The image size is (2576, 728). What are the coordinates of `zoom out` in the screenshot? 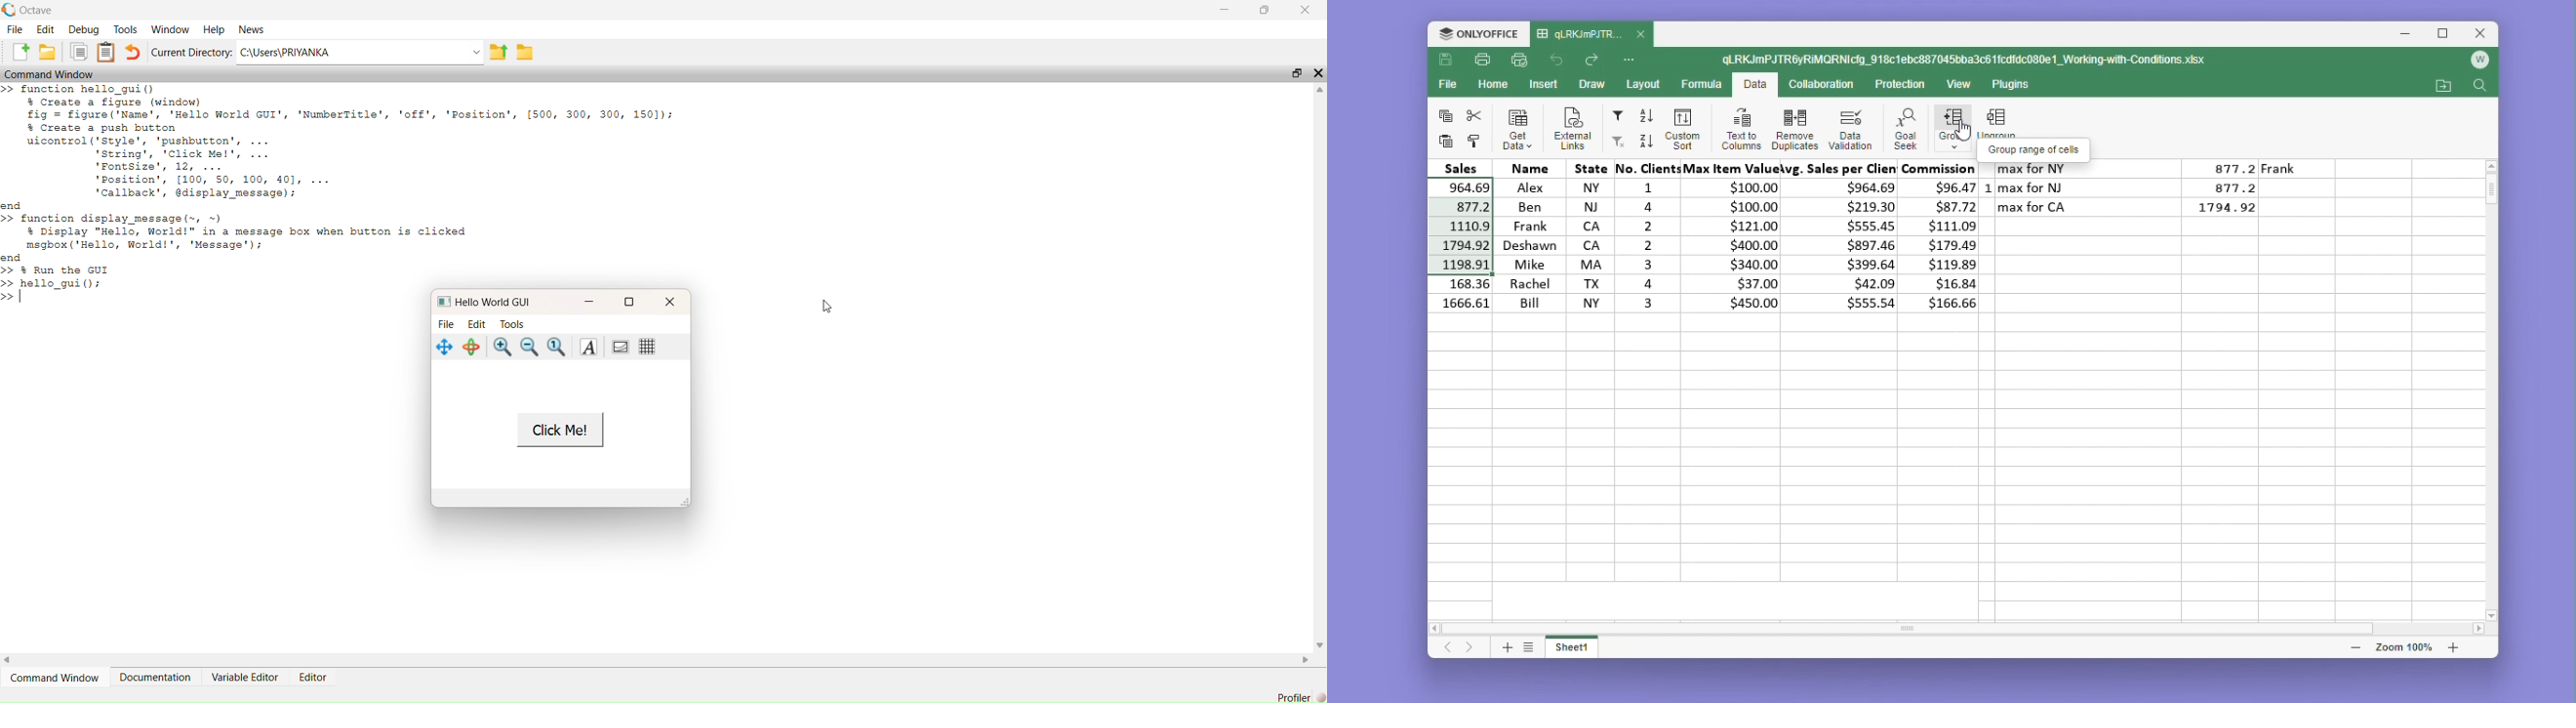 It's located at (532, 347).